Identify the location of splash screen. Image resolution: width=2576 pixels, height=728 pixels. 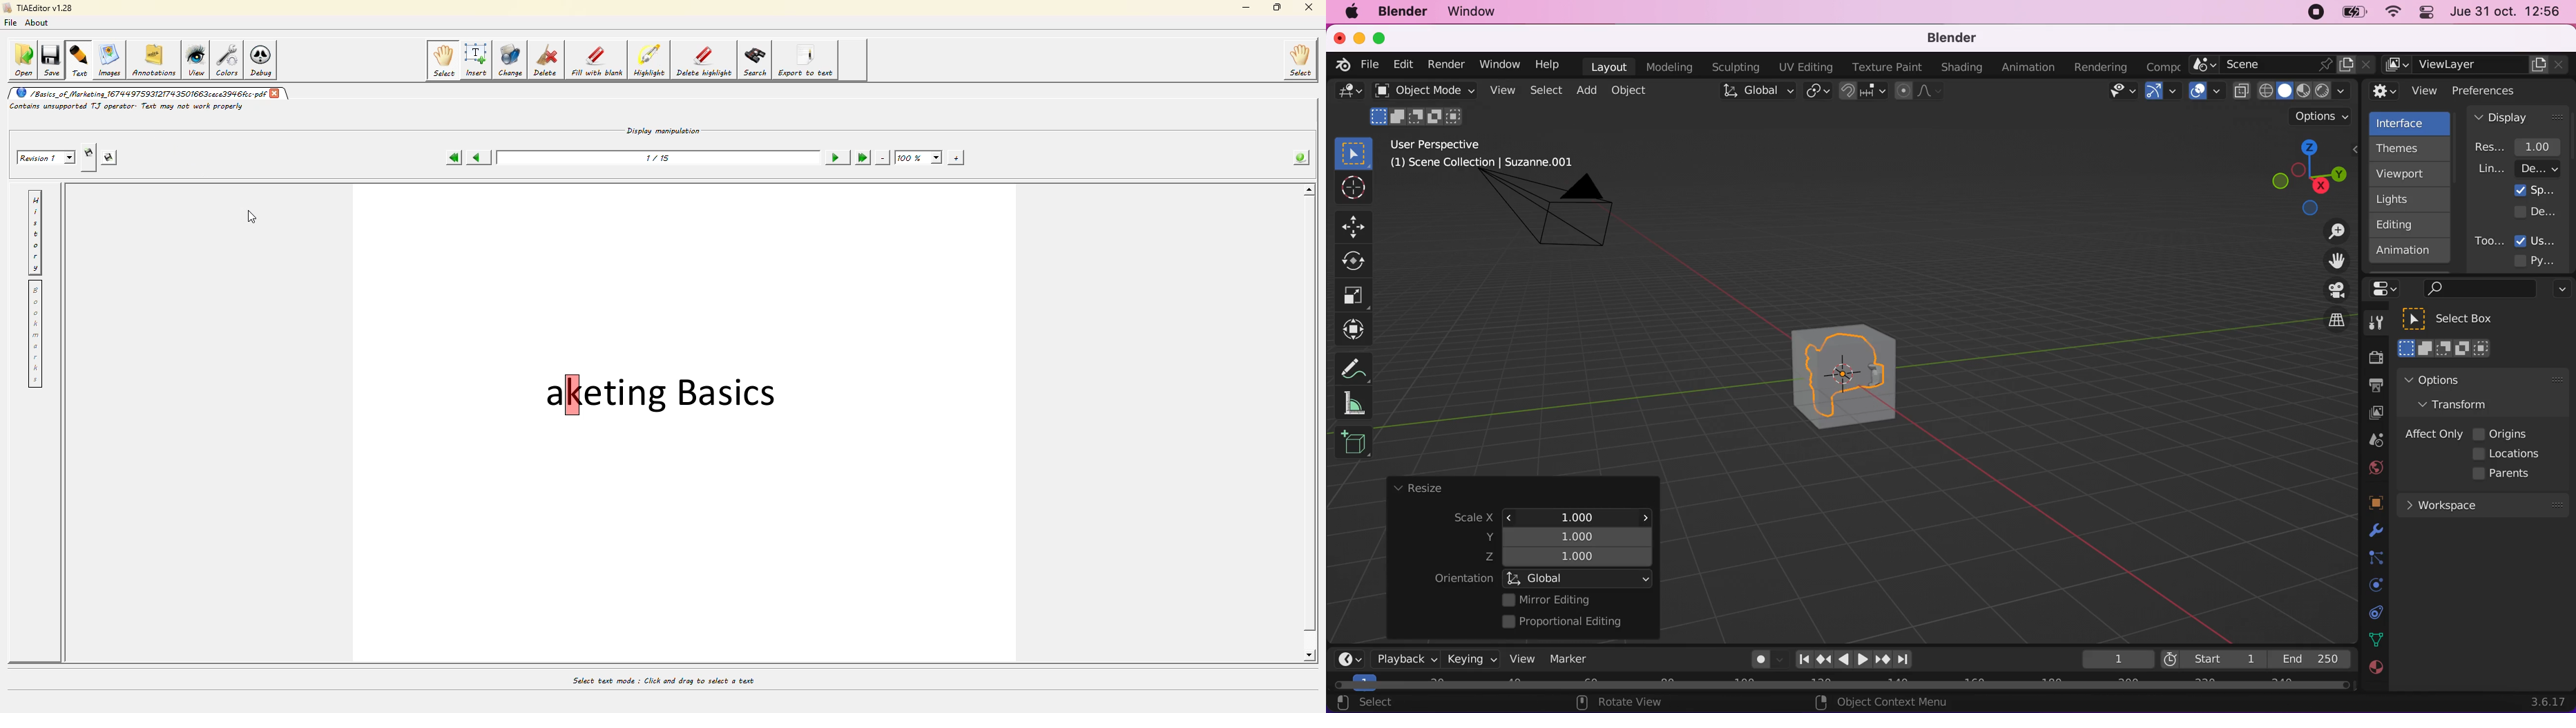
(2535, 190).